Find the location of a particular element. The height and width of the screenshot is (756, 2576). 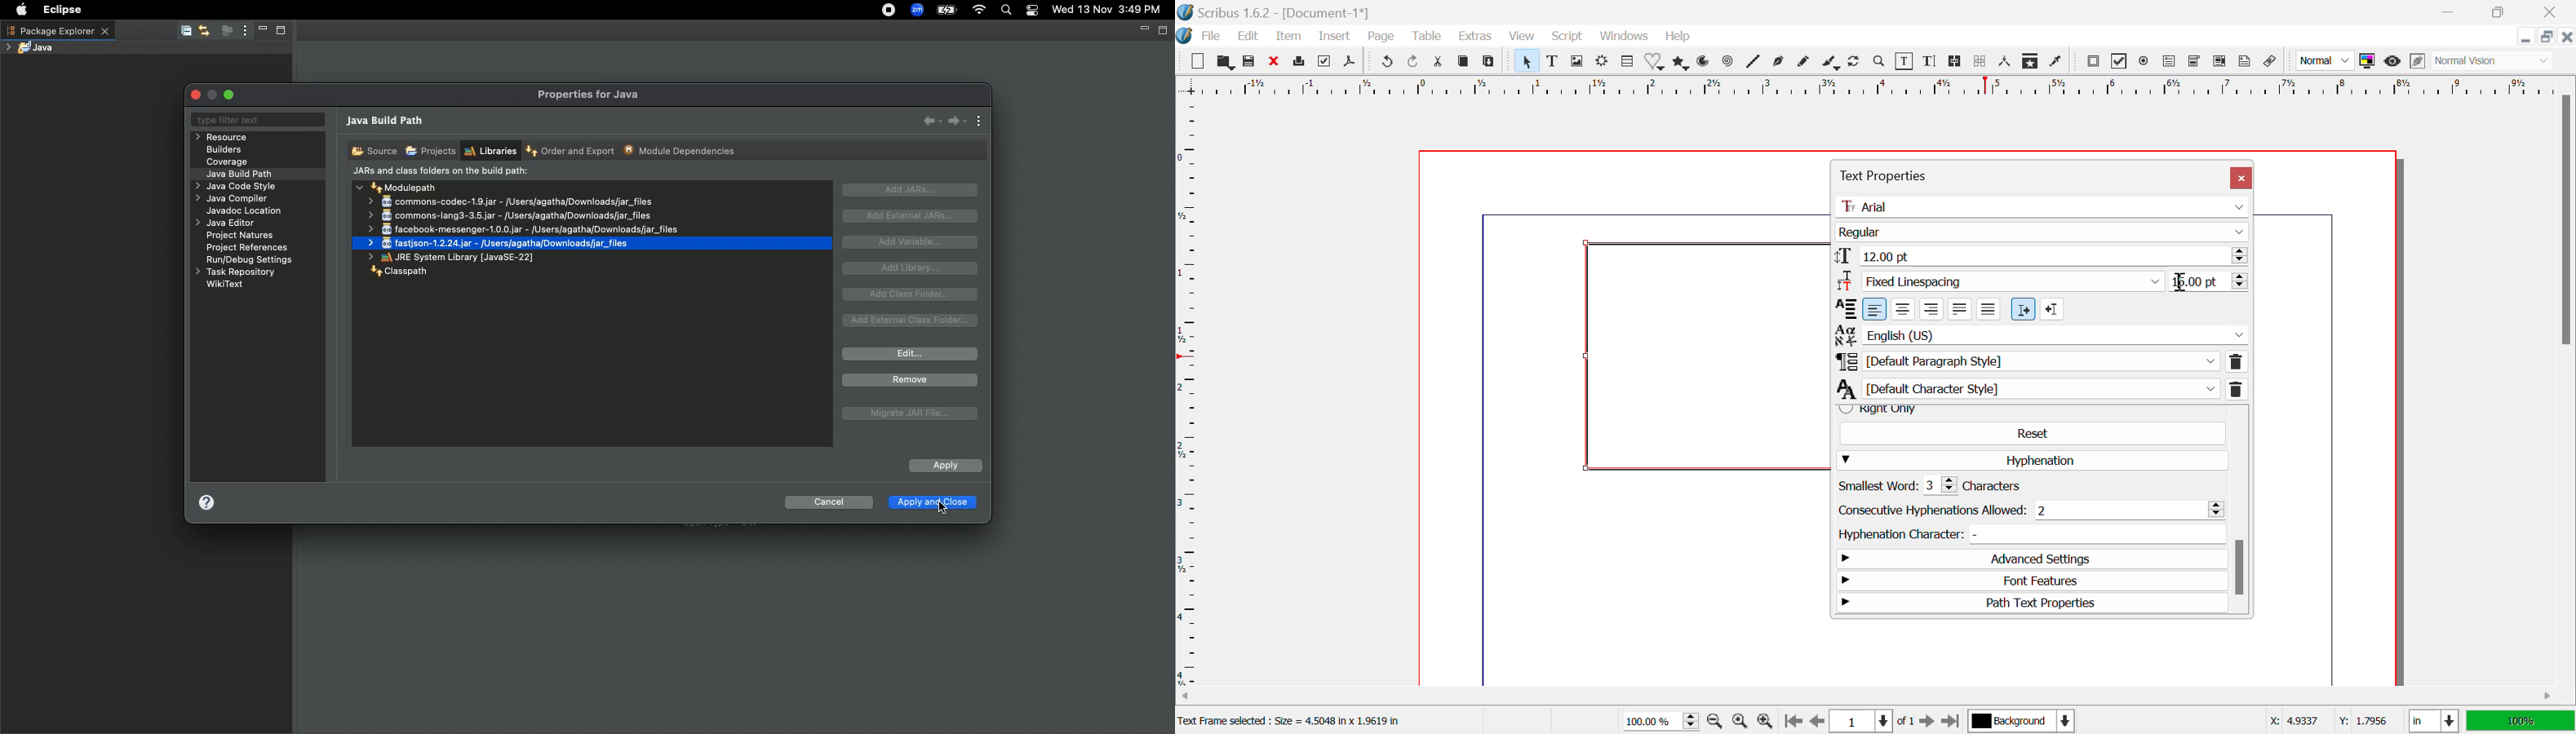

Discard is located at coordinates (1274, 61).